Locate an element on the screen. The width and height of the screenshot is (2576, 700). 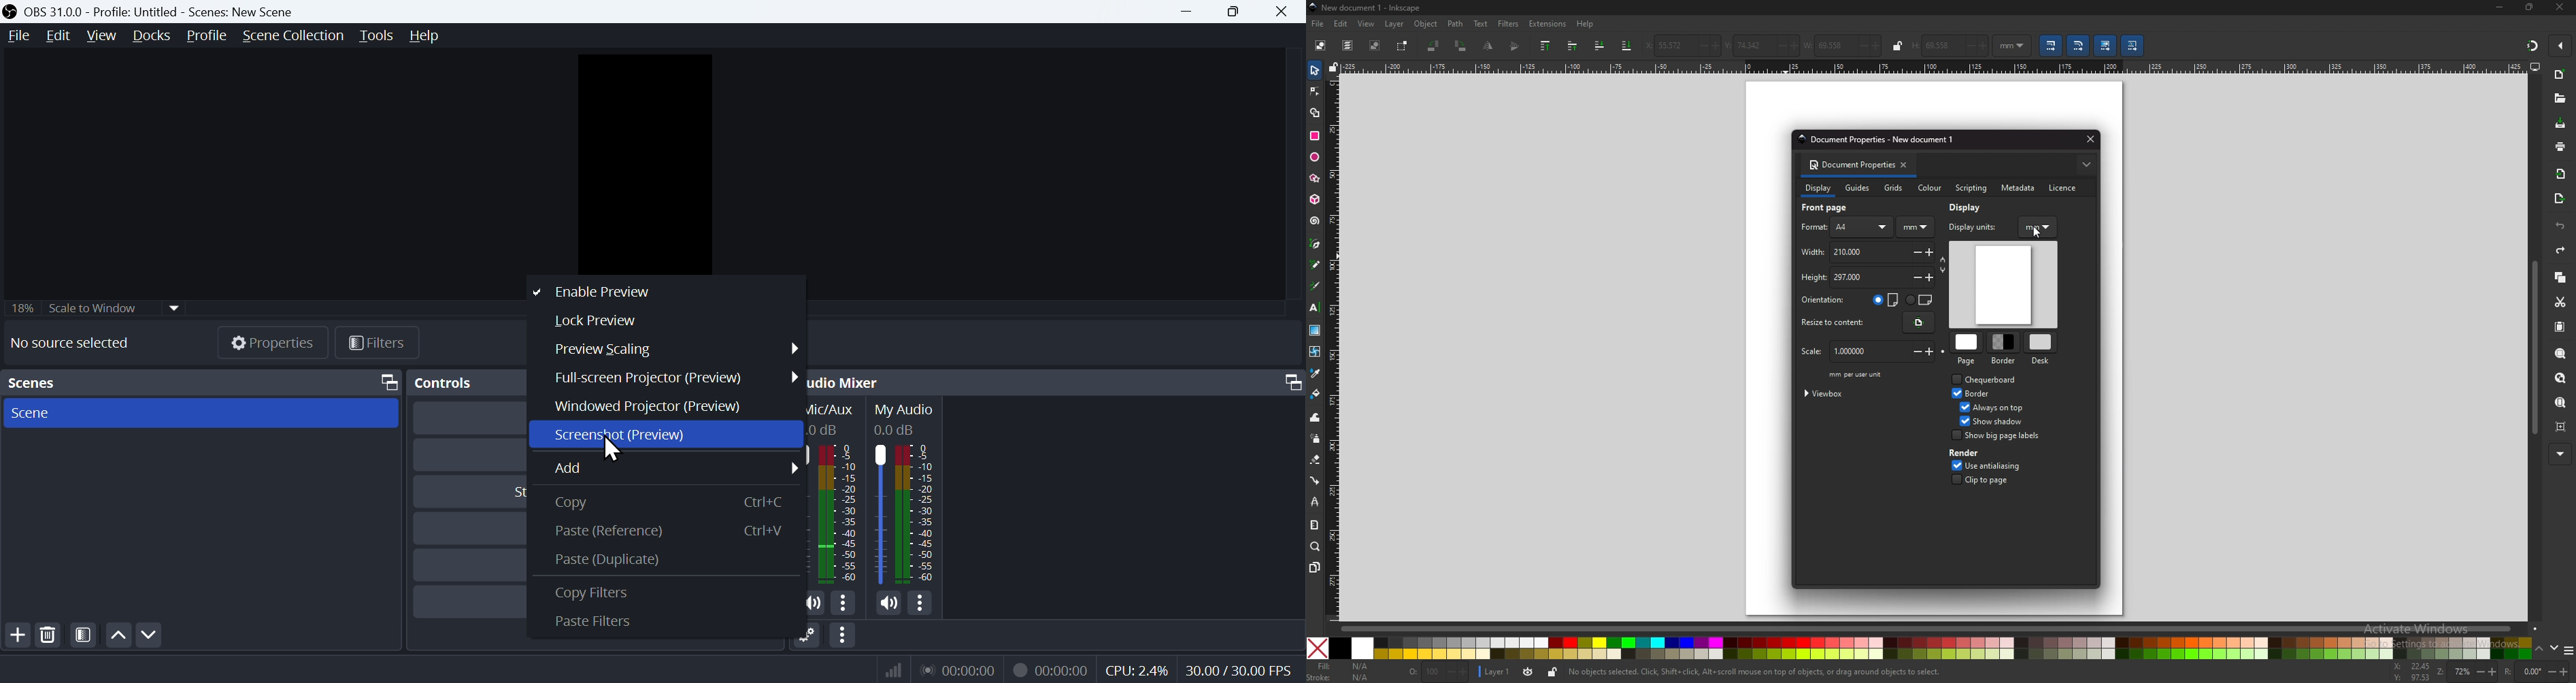
- is located at coordinates (2476, 671).